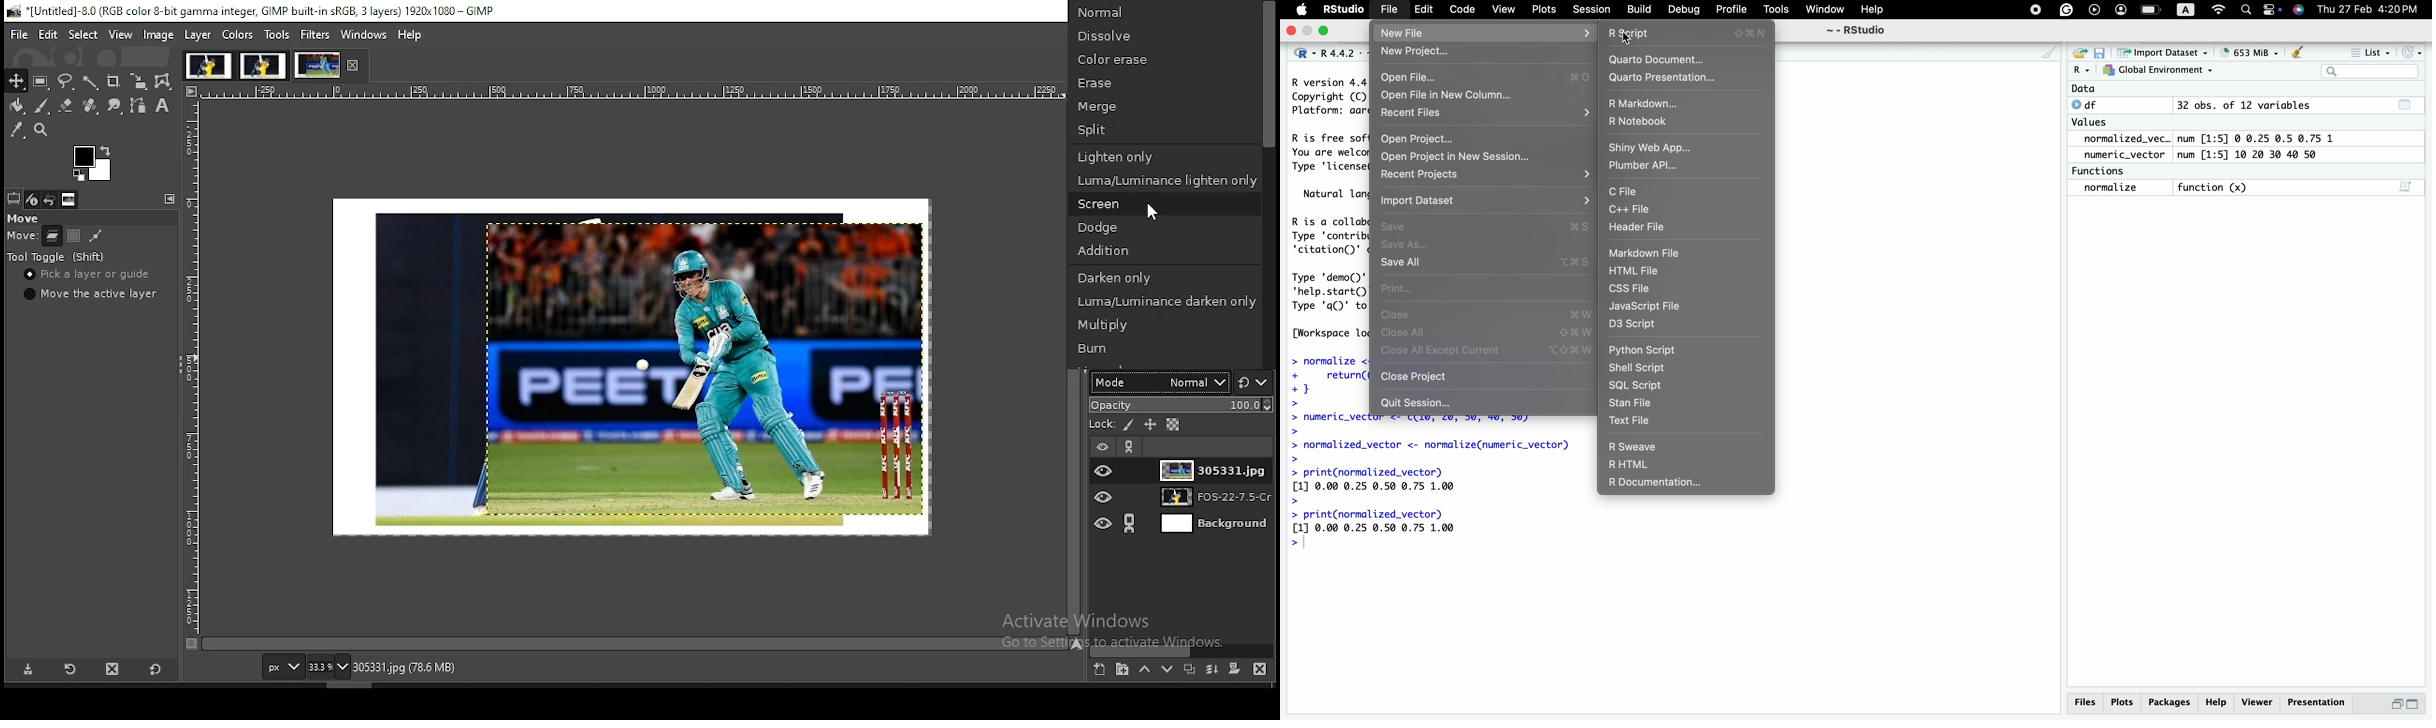 The height and width of the screenshot is (728, 2436). Describe the element at coordinates (2120, 155) in the screenshot. I see `Numeric_Vector` at that location.